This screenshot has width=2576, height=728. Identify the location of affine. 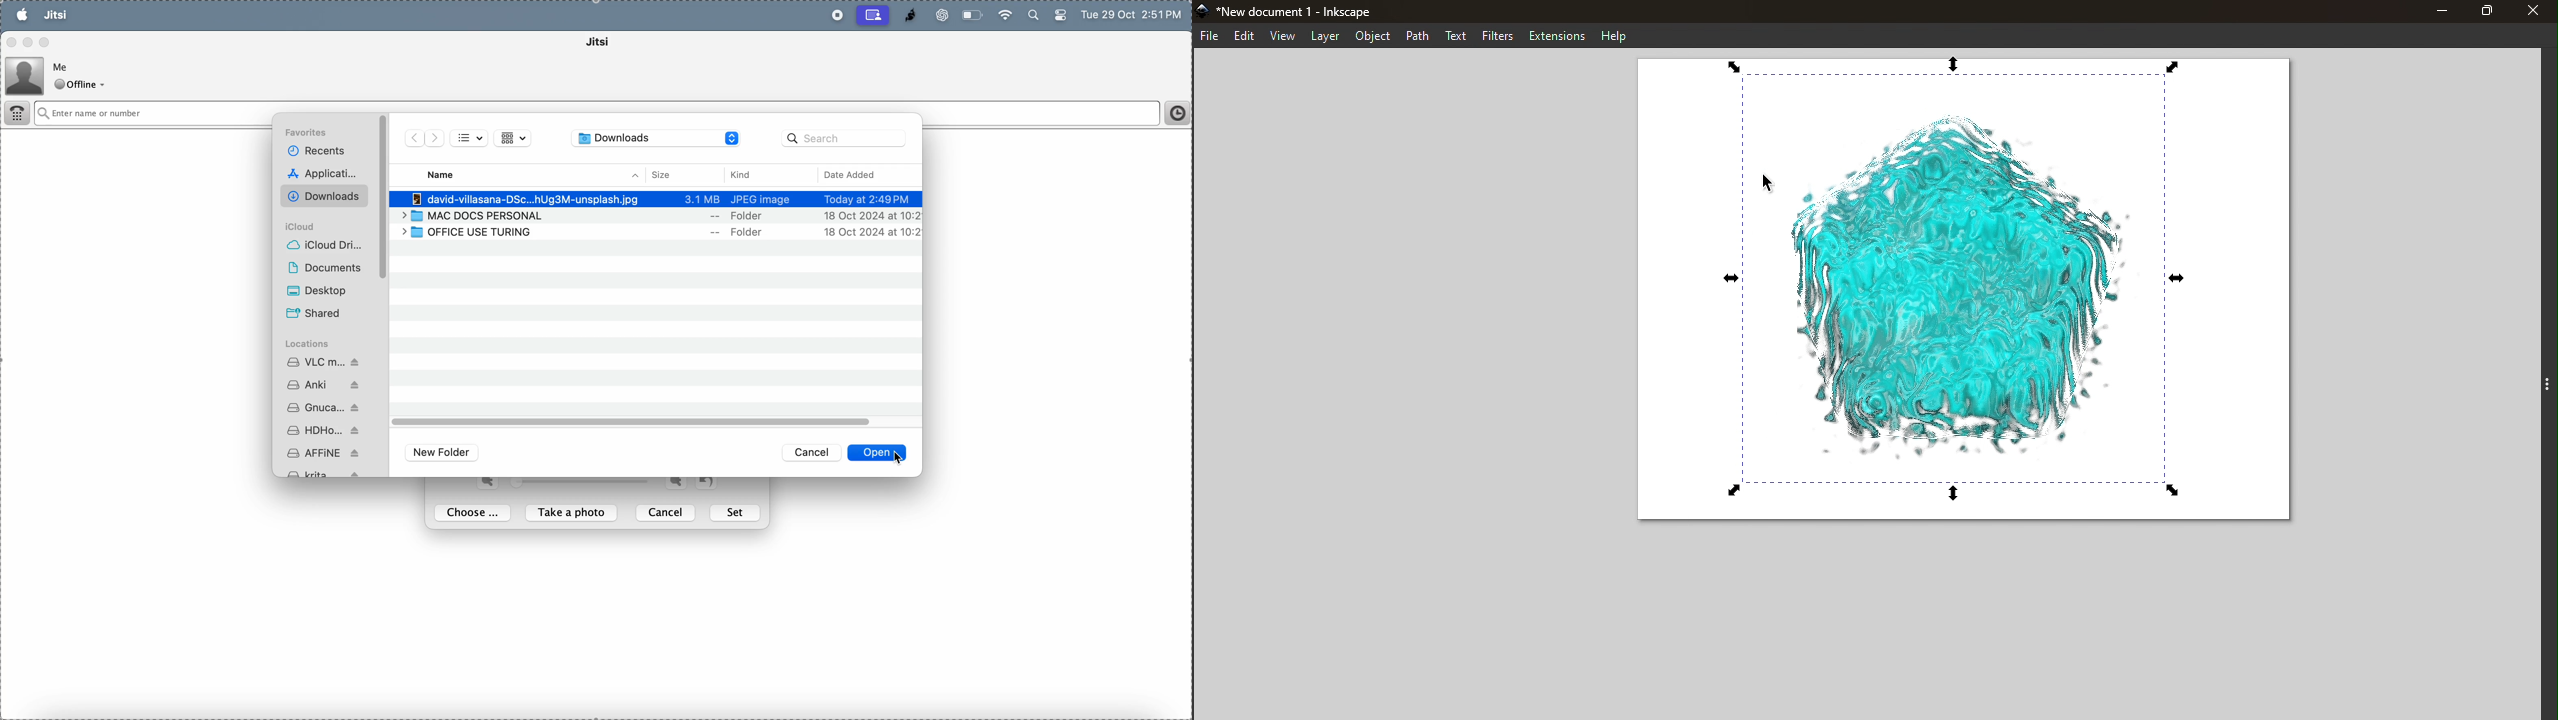
(322, 453).